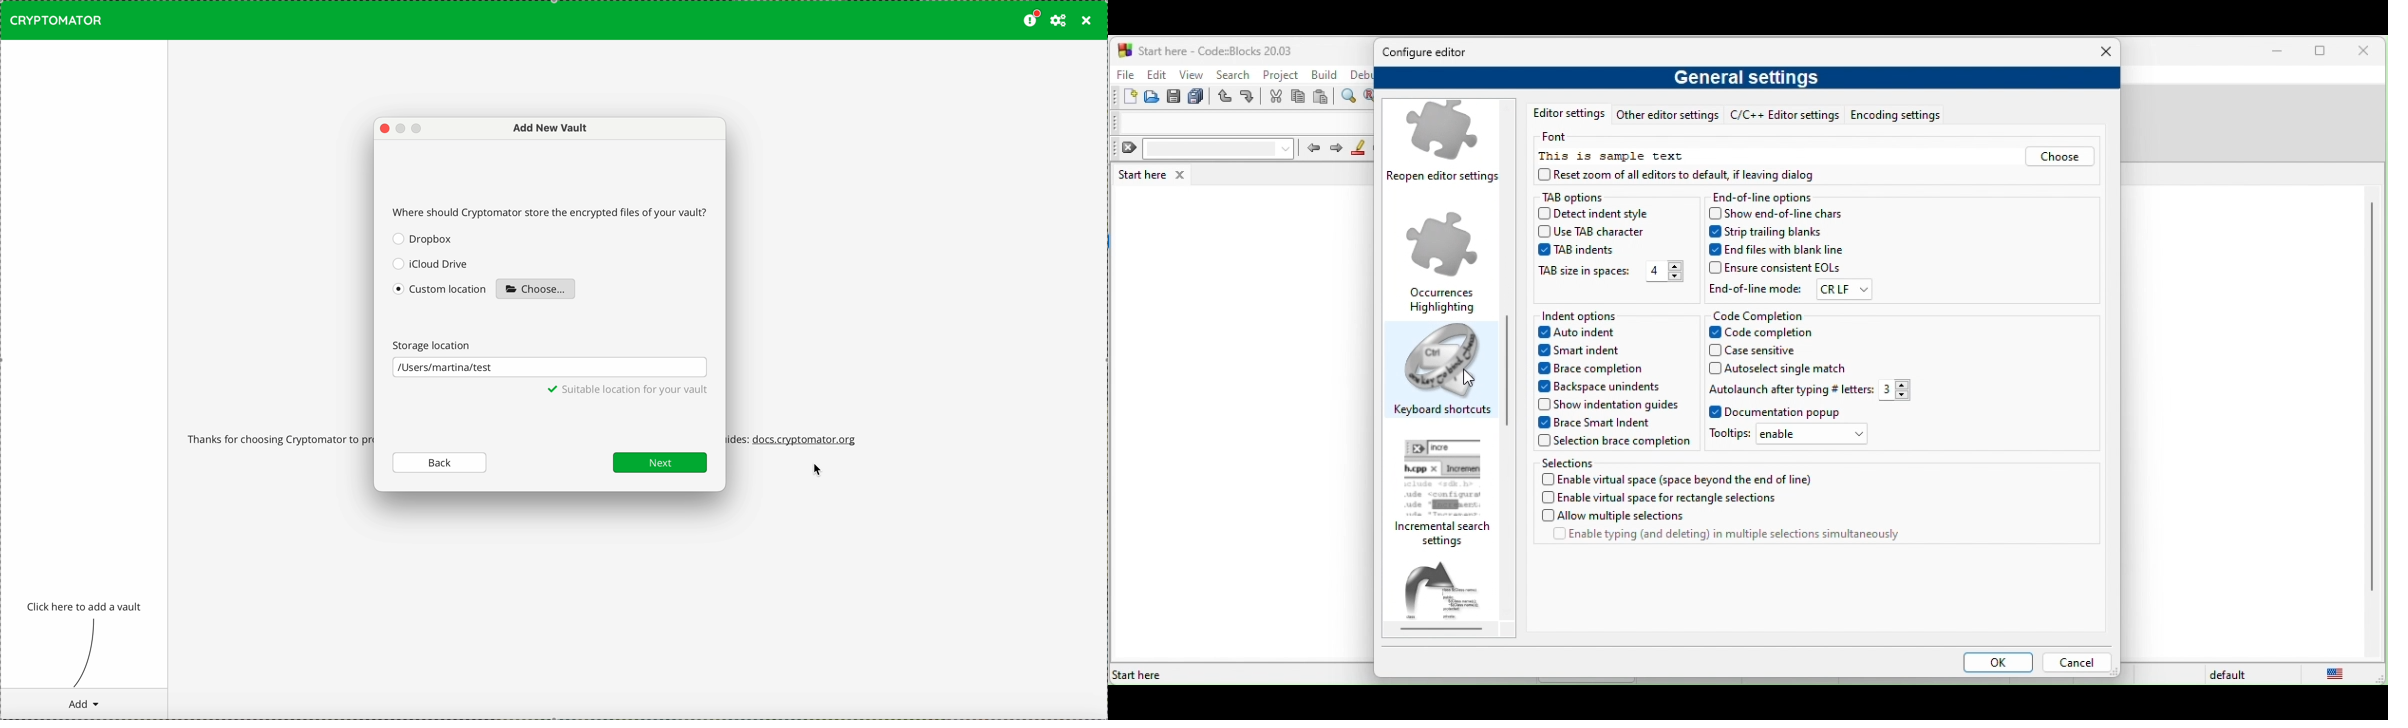 Image resolution: width=2408 pixels, height=728 pixels. Describe the element at coordinates (1844, 290) in the screenshot. I see `crlf` at that location.